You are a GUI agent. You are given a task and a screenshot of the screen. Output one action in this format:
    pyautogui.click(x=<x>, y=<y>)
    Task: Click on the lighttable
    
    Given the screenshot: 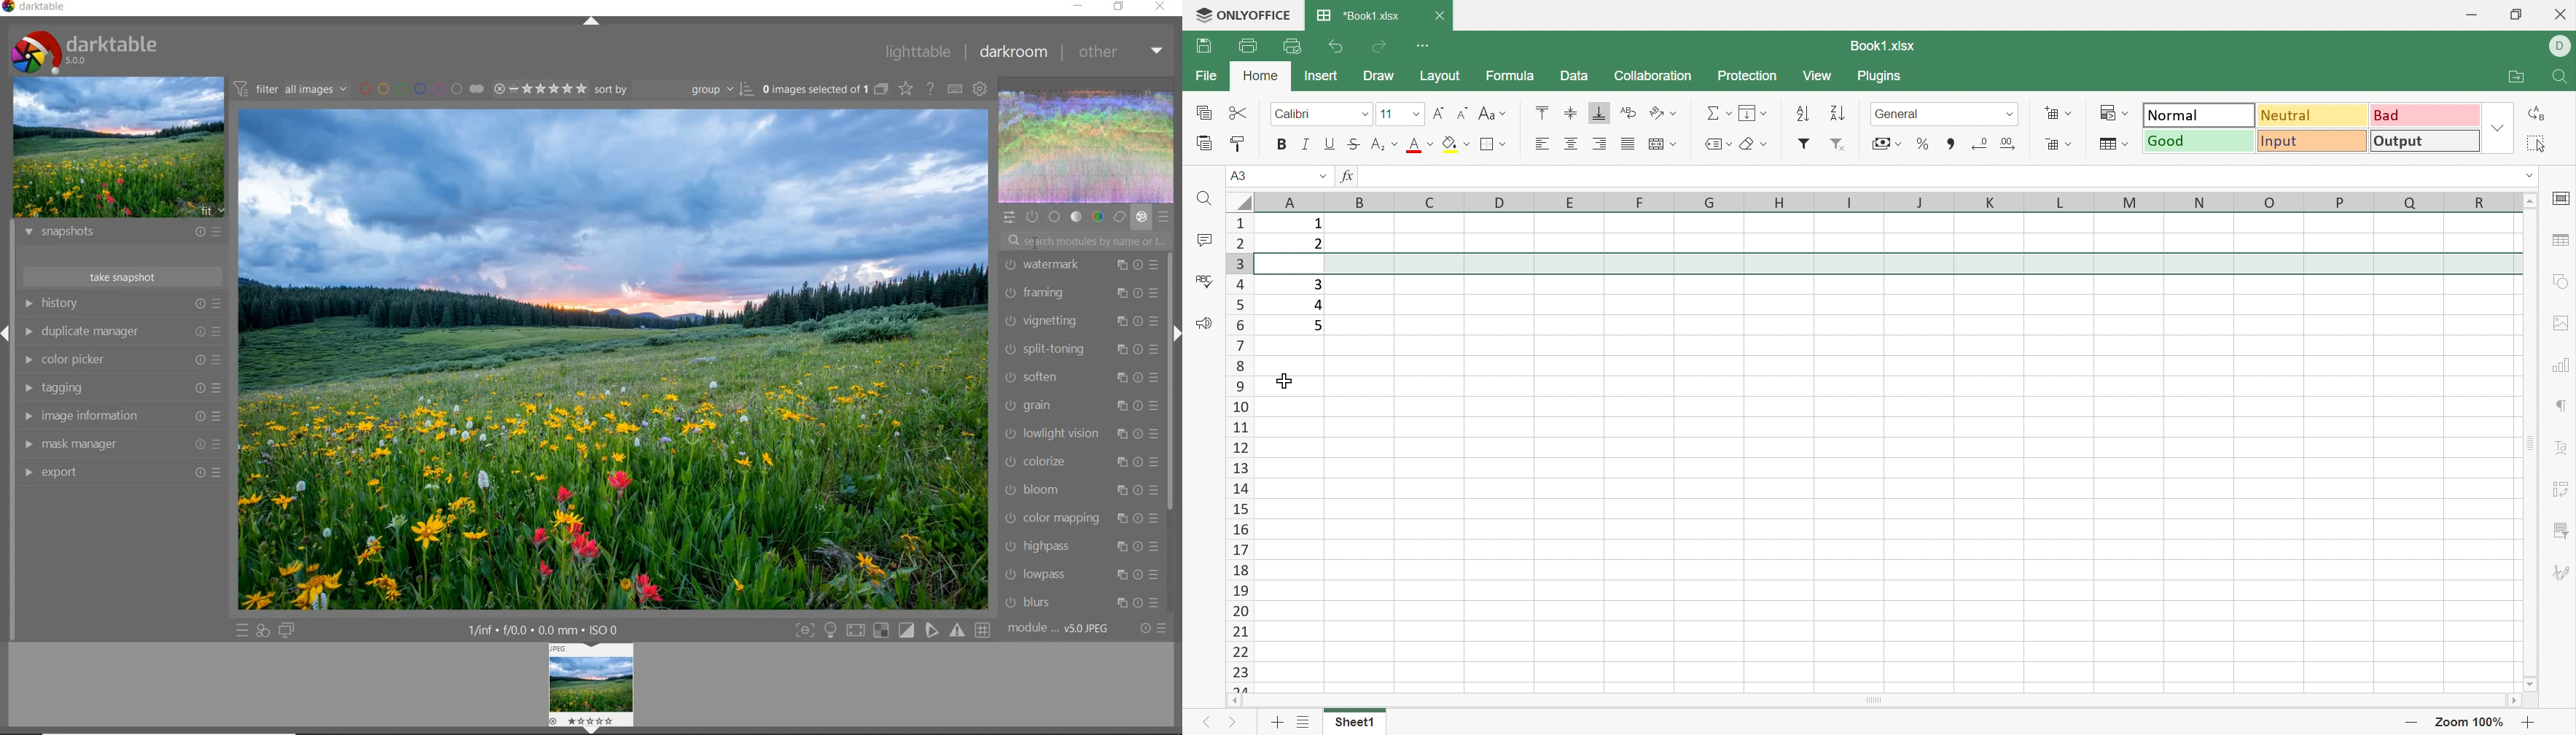 What is the action you would take?
    pyautogui.click(x=919, y=54)
    